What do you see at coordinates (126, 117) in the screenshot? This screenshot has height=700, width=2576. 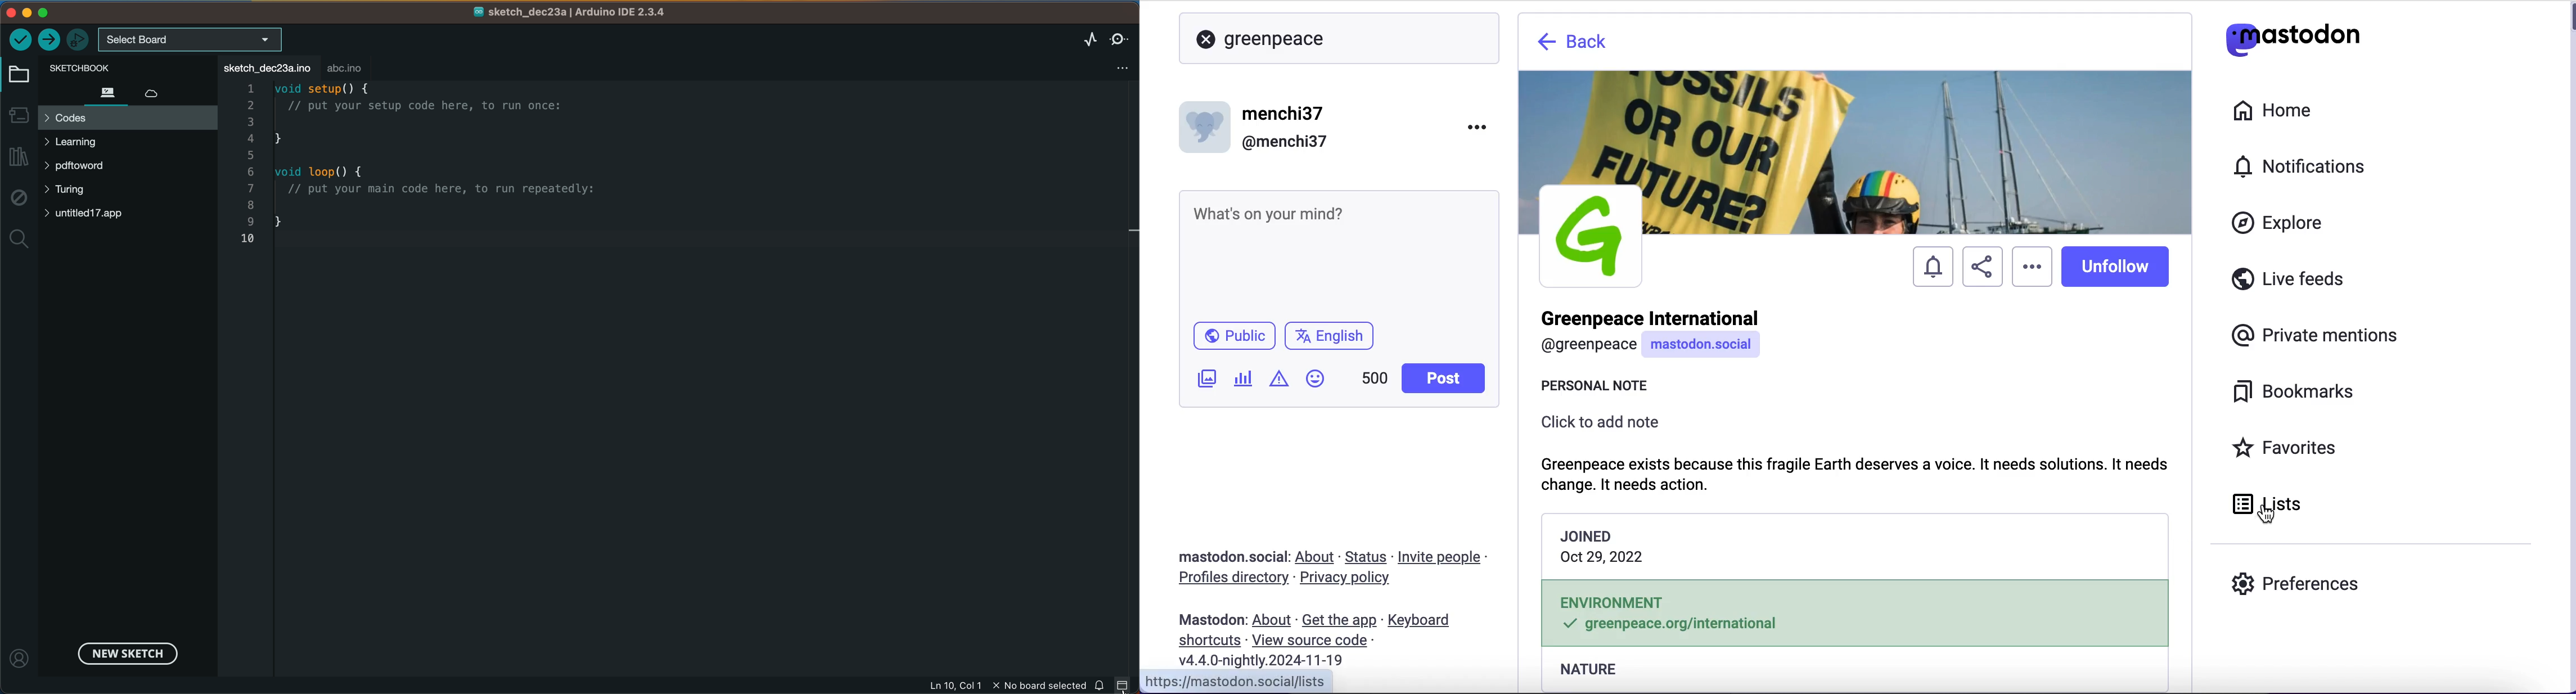 I see `codes` at bounding box center [126, 117].